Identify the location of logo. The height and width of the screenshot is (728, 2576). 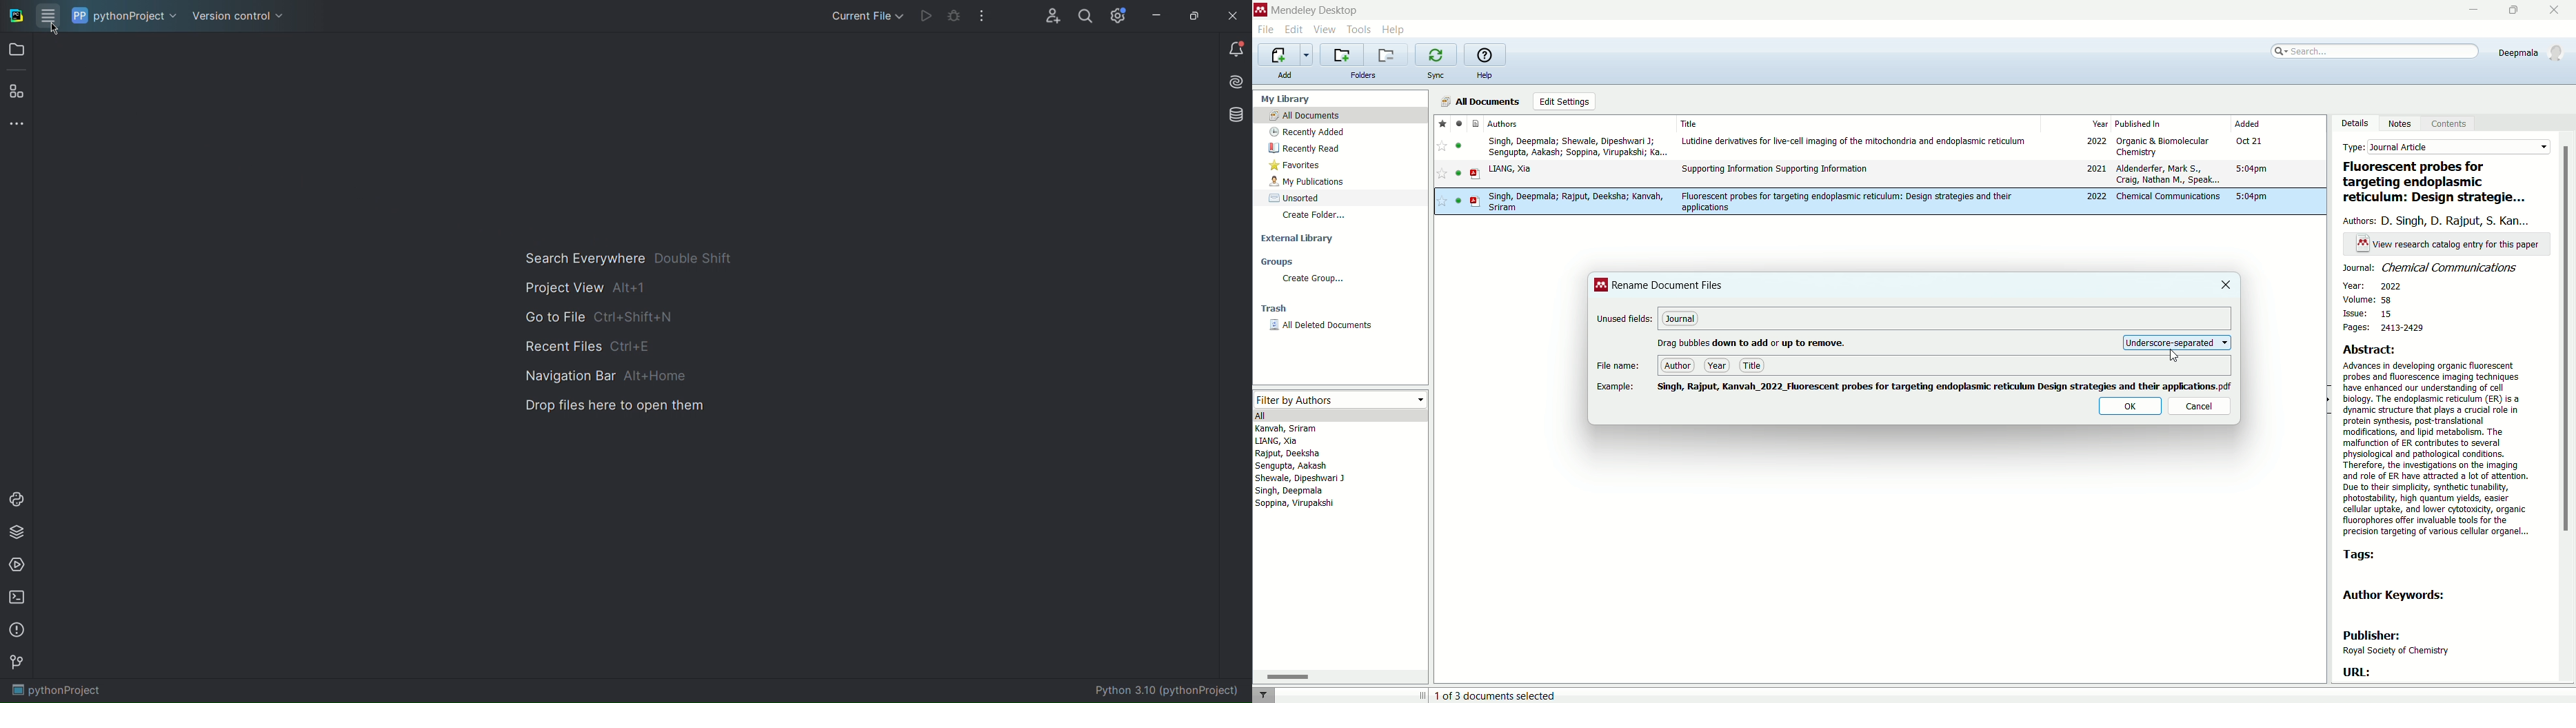
(1260, 9).